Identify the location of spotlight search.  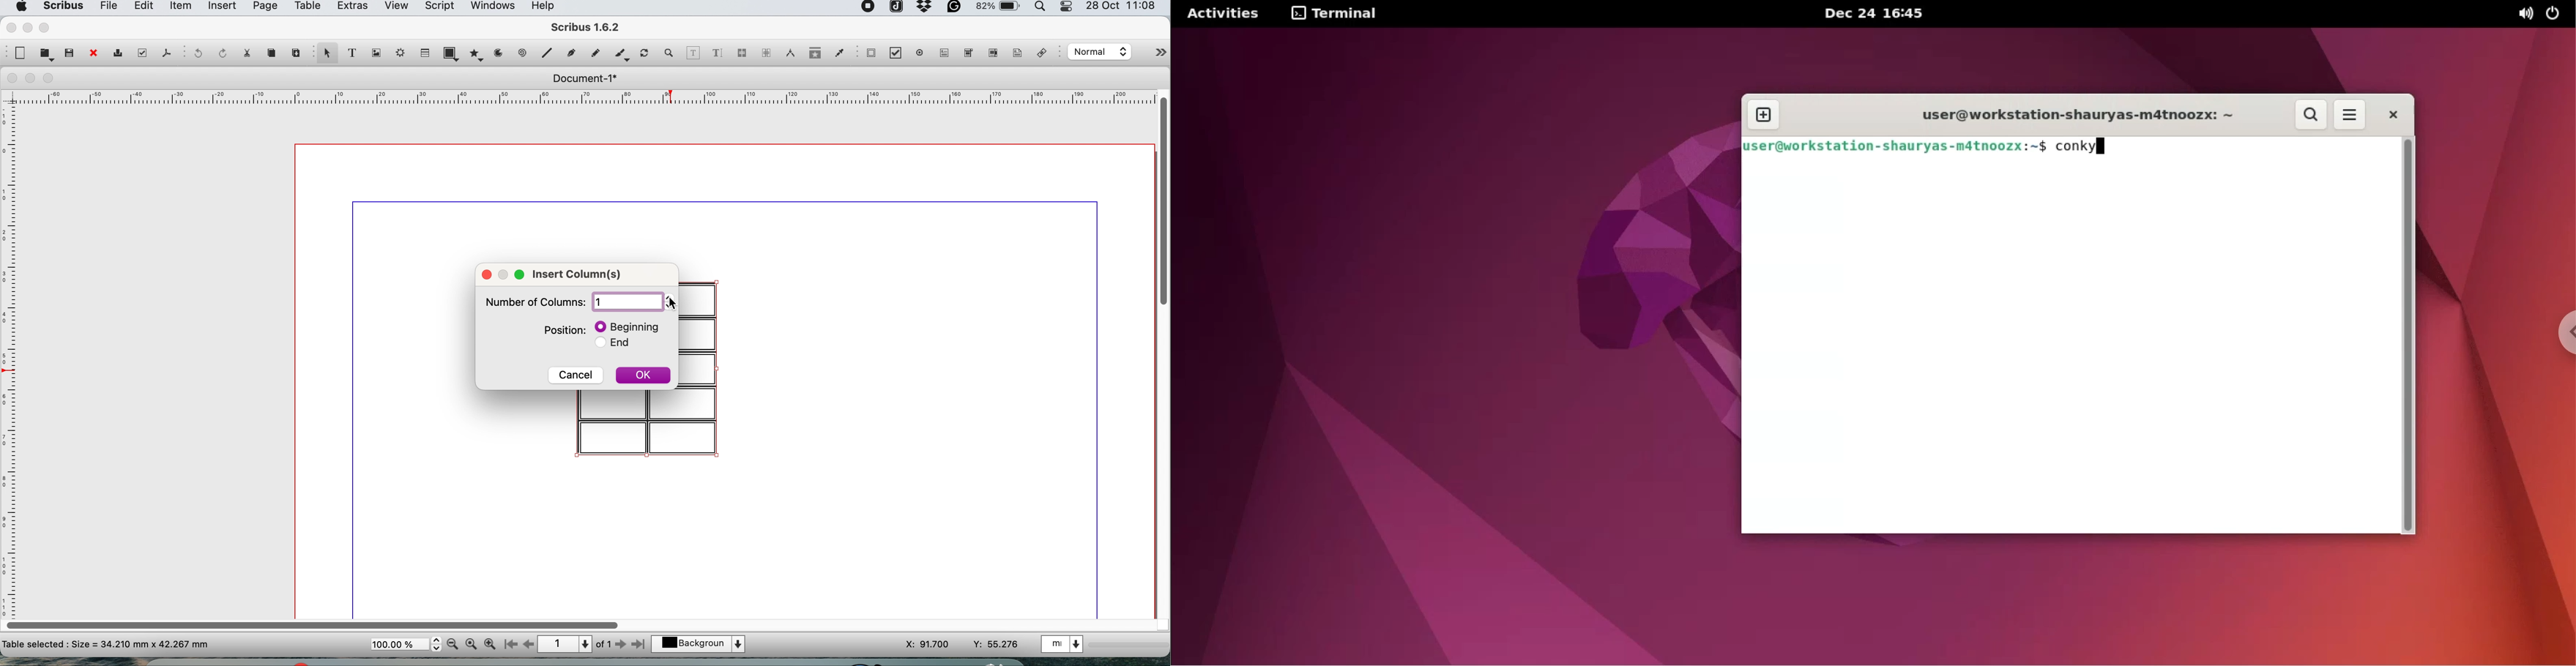
(1043, 9).